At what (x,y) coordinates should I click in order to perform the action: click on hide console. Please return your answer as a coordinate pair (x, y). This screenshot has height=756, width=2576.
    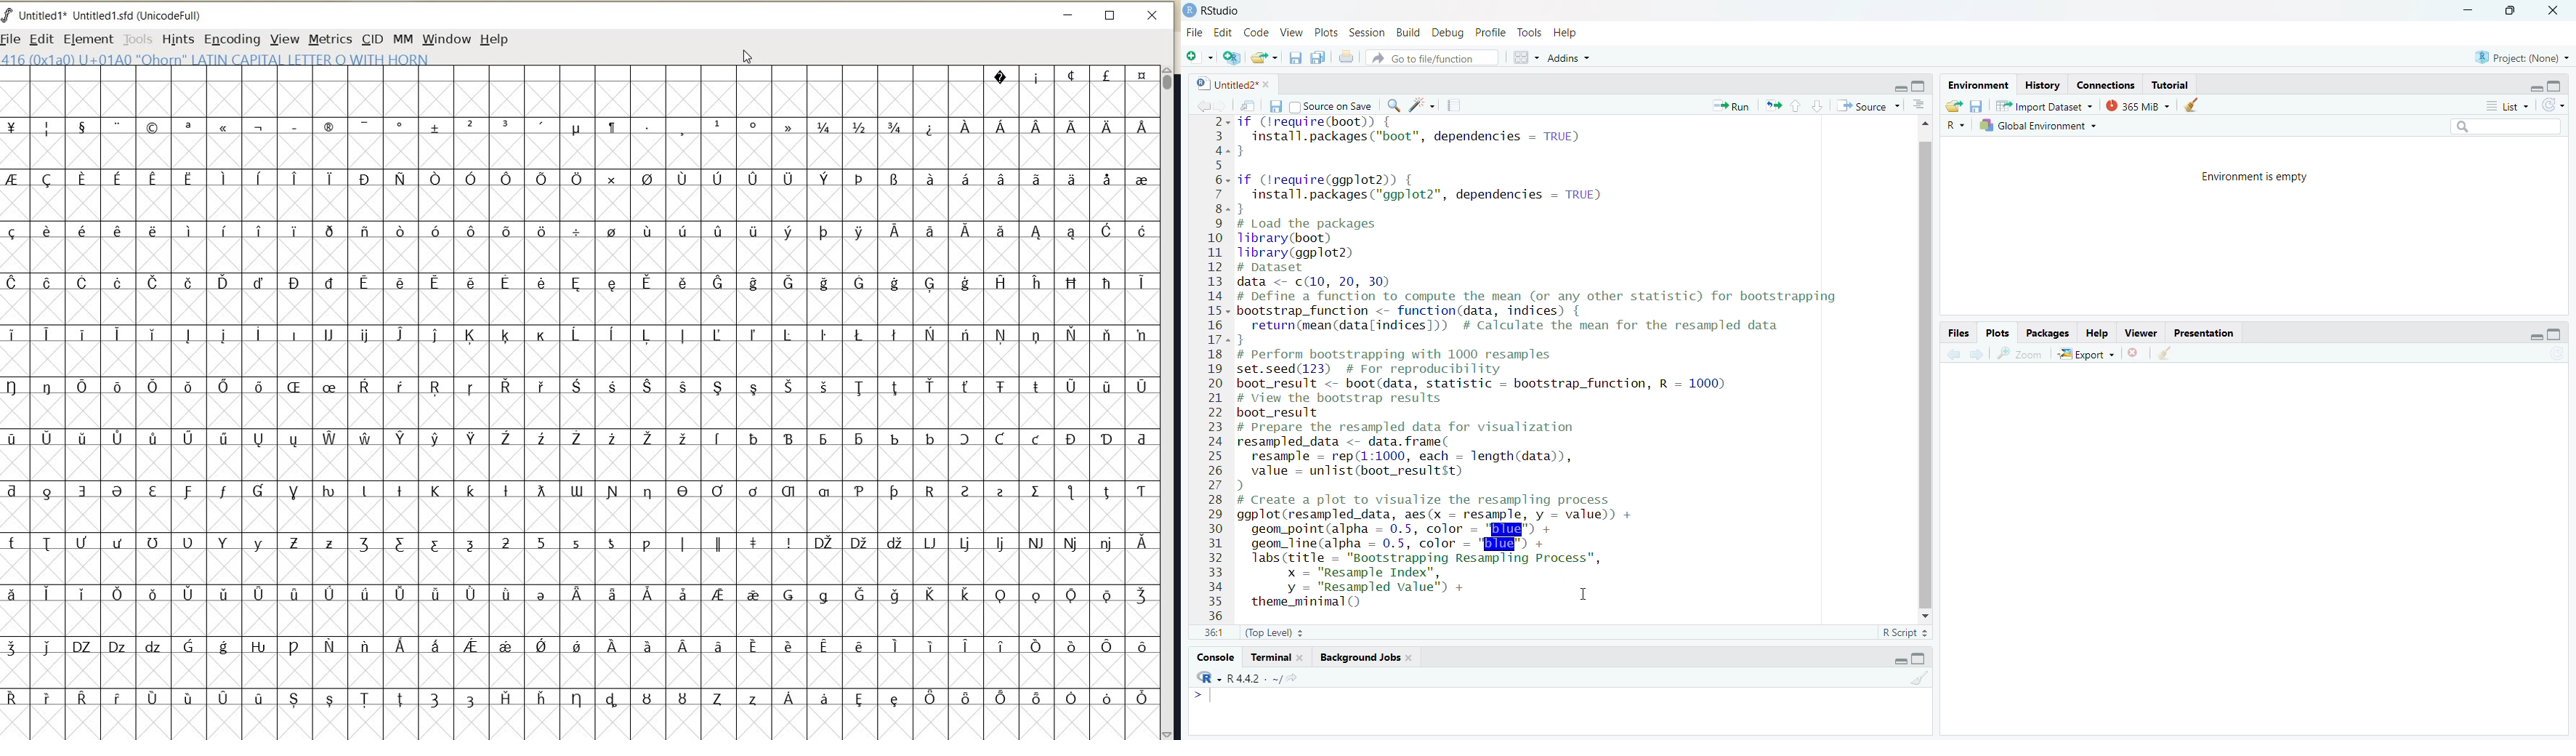
    Looking at the image, I should click on (1921, 659).